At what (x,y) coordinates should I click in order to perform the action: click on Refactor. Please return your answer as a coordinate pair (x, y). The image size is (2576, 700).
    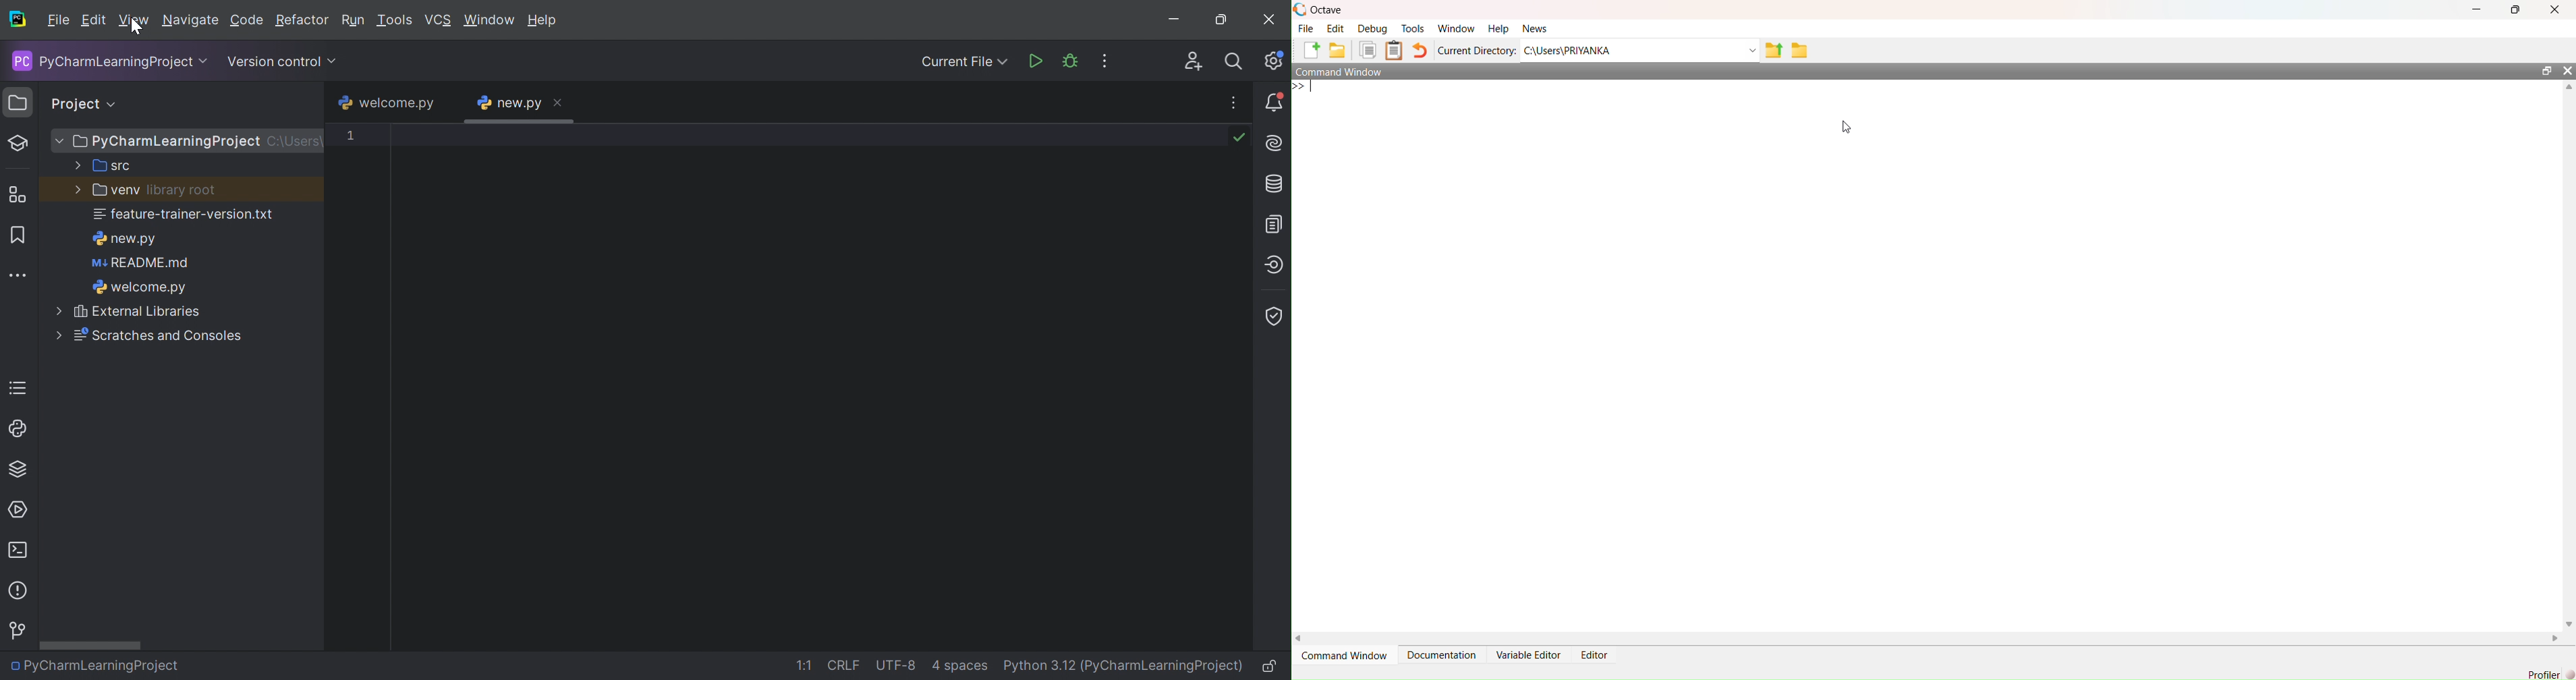
    Looking at the image, I should click on (302, 21).